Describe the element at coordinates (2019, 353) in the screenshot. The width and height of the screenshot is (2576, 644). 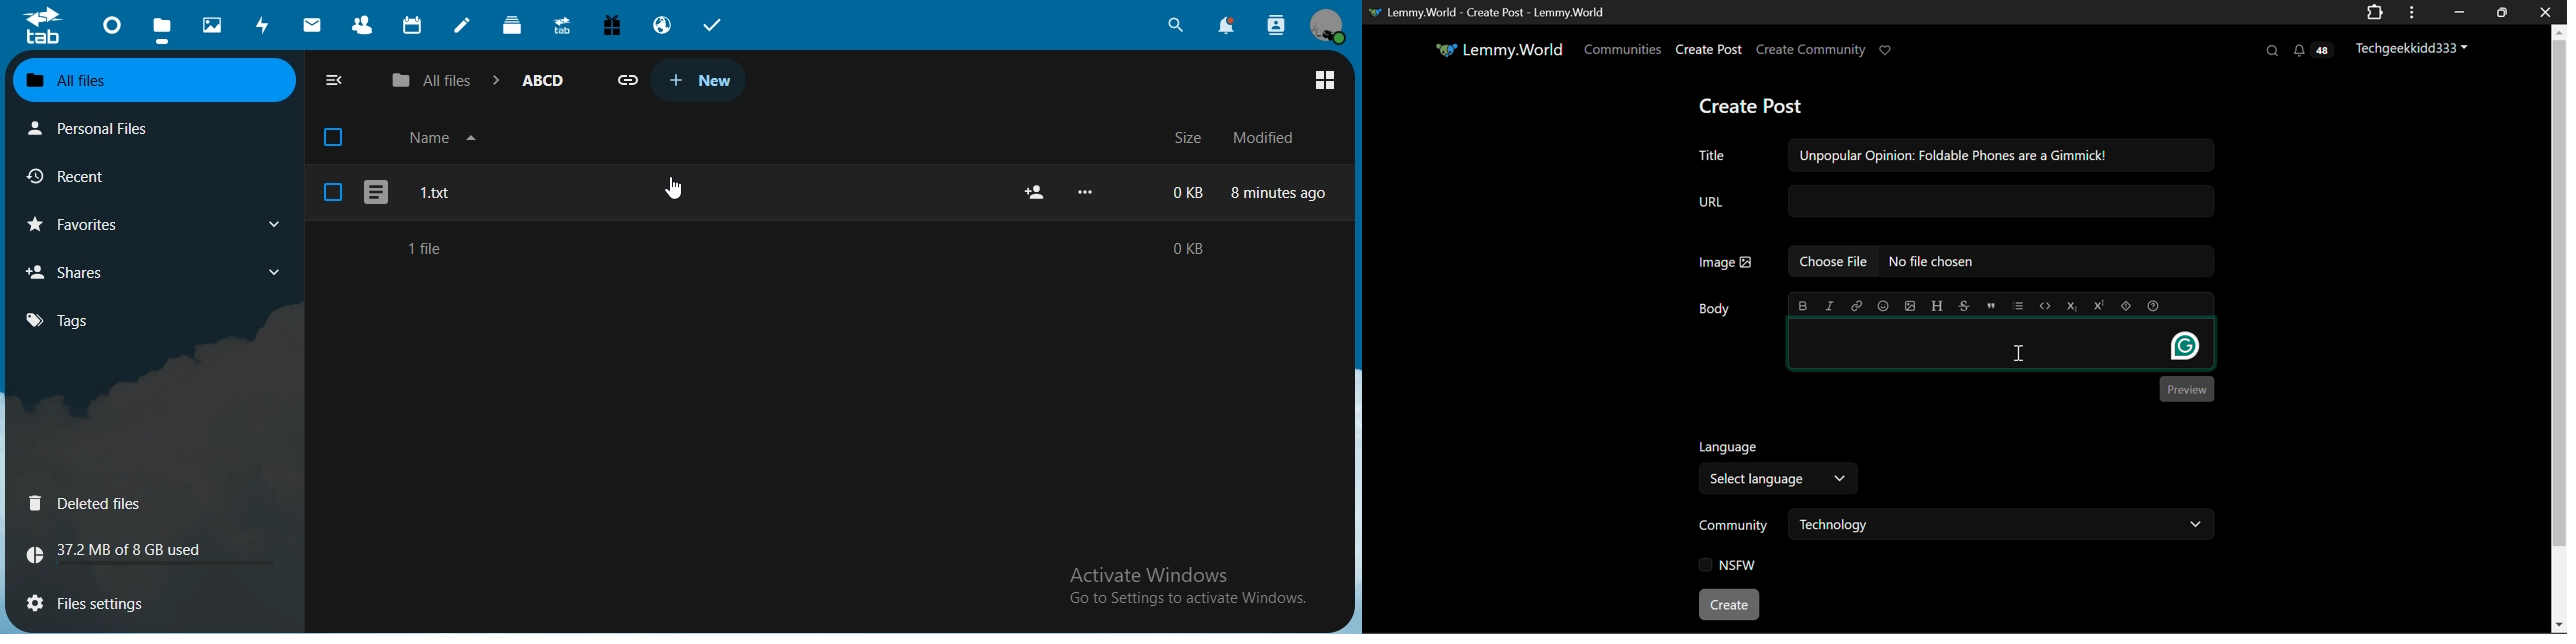
I see `Cursor on Post Body Textbox` at that location.